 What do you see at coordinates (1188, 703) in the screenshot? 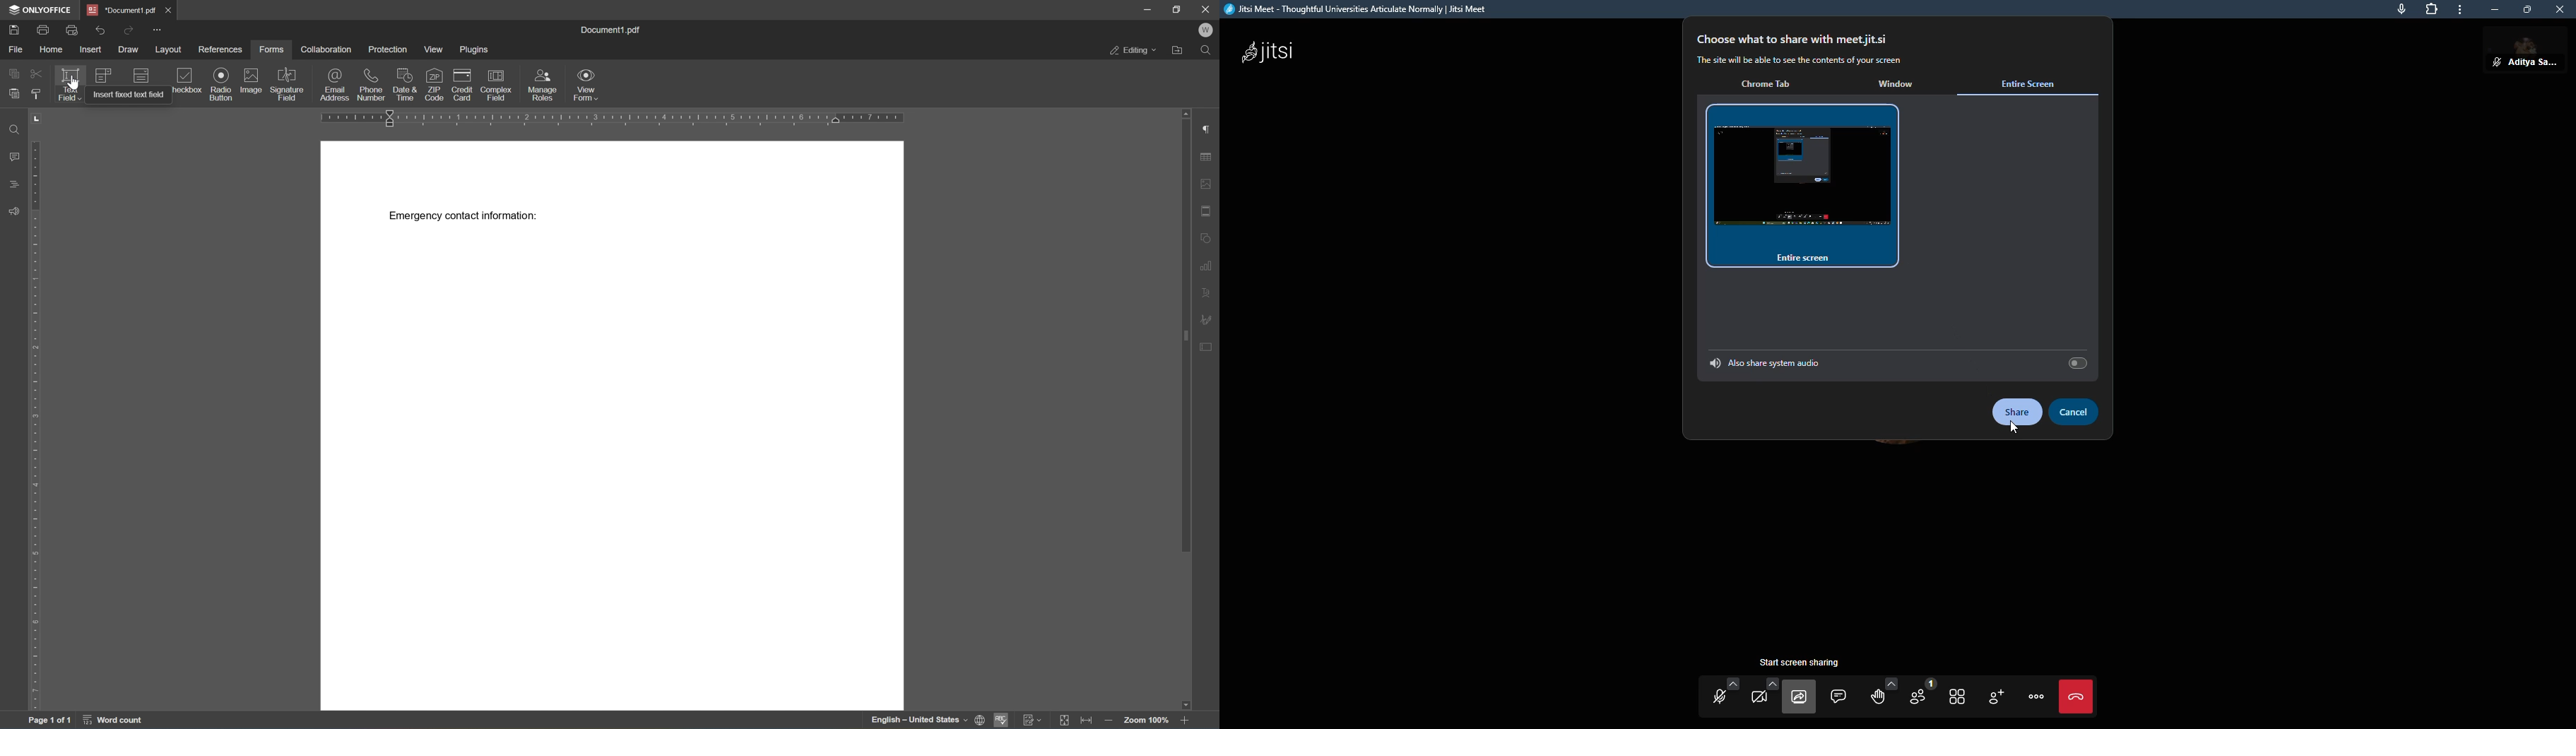
I see `scroll down` at bounding box center [1188, 703].